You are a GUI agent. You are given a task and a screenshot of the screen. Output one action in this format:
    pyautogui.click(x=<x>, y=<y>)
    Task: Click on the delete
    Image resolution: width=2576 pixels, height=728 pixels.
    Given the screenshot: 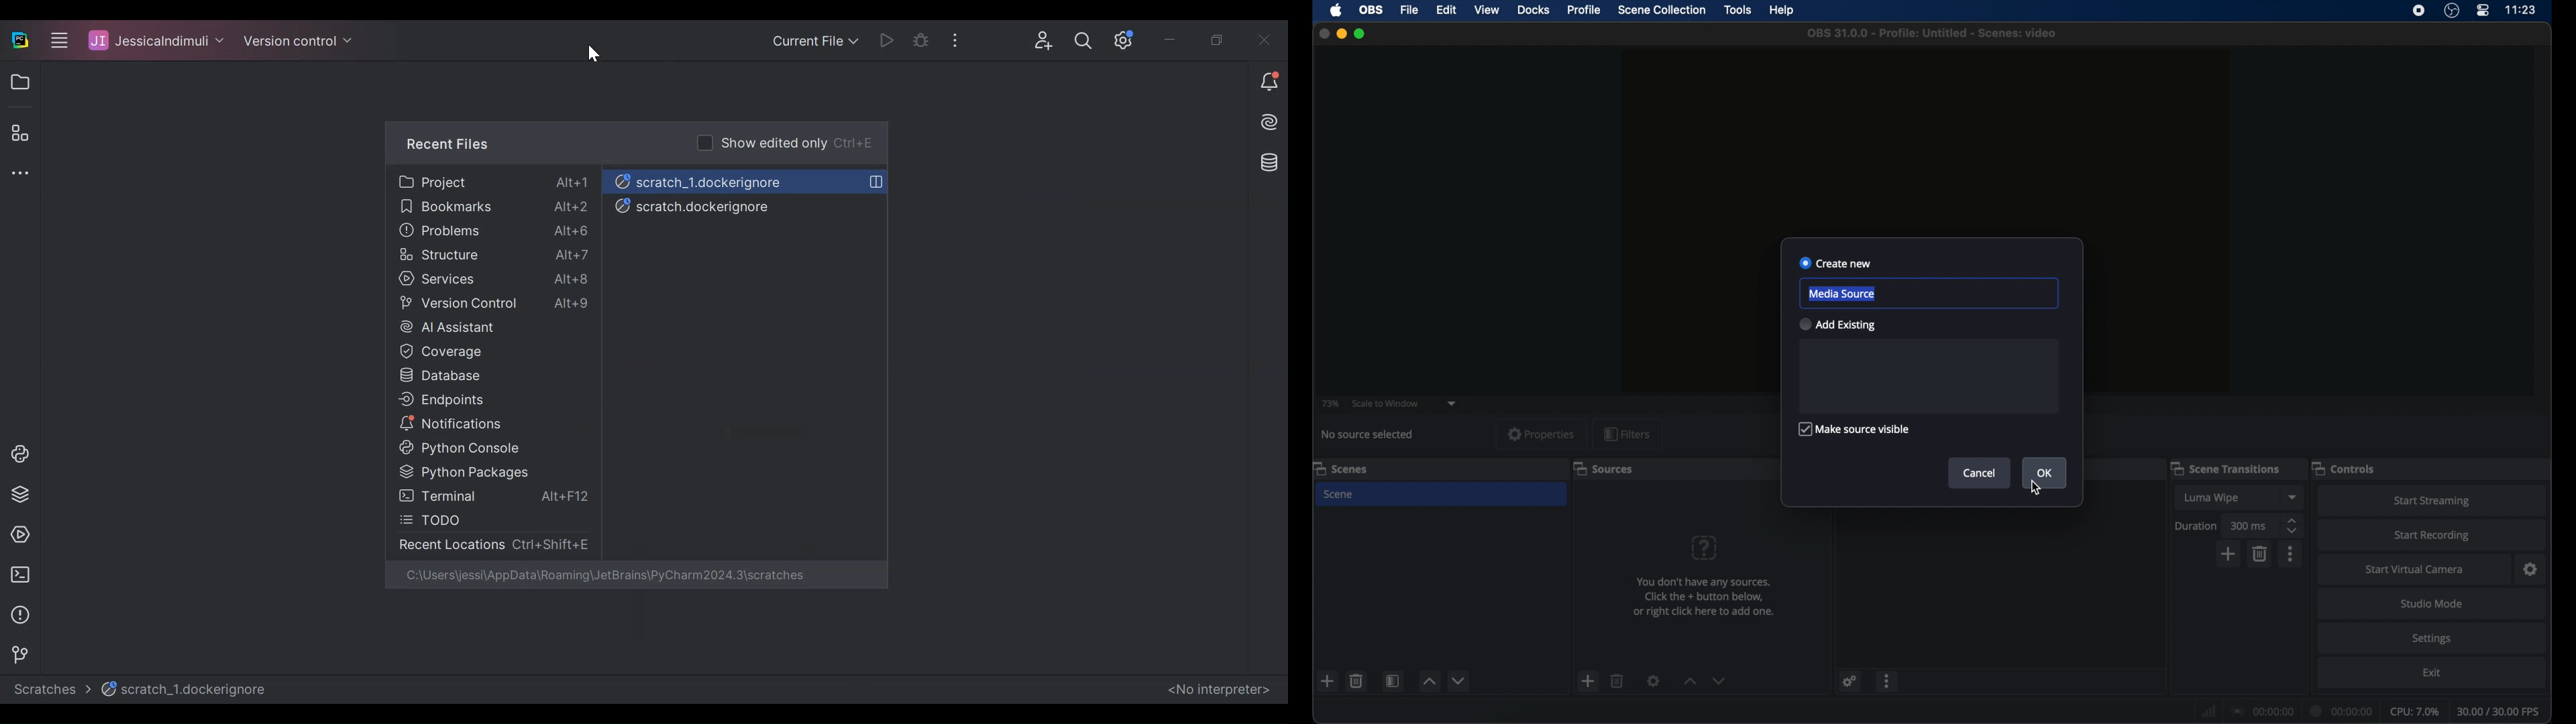 What is the action you would take?
    pyautogui.click(x=1617, y=680)
    